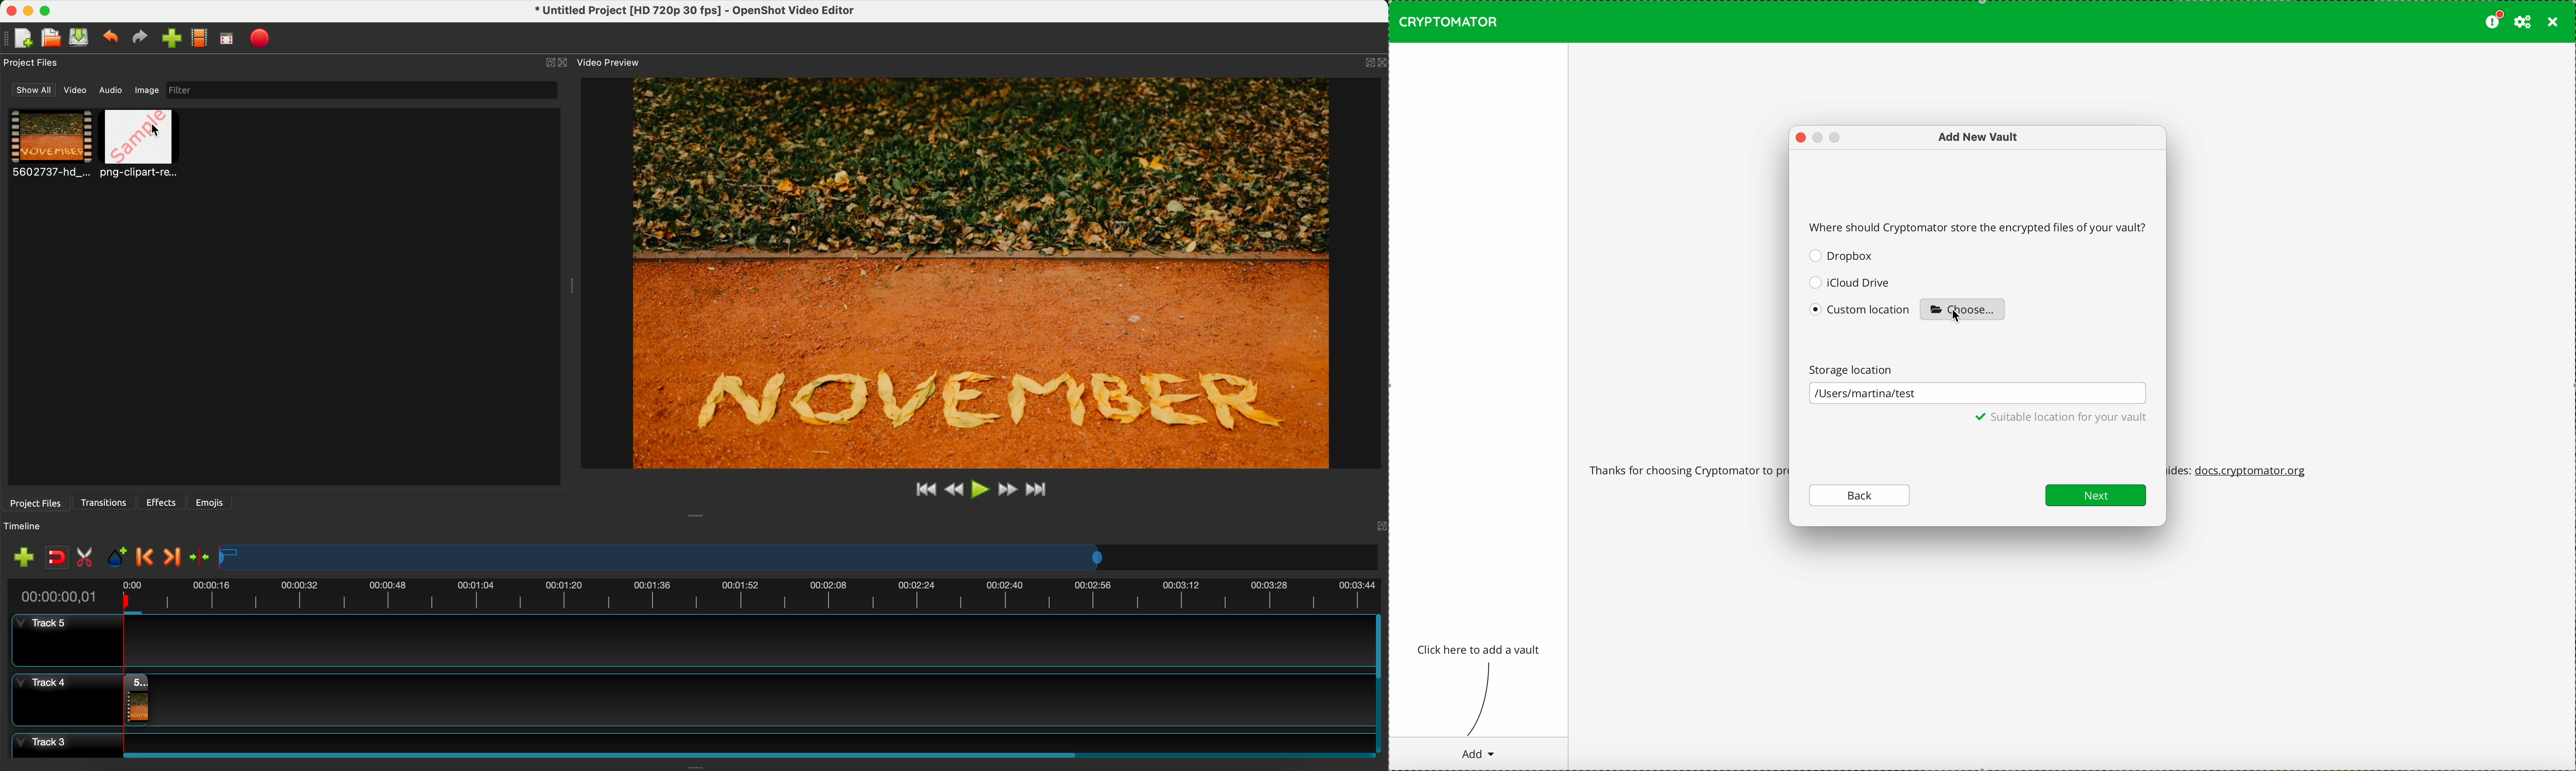 The image size is (2576, 784). Describe the element at coordinates (800, 559) in the screenshot. I see `timeline` at that location.